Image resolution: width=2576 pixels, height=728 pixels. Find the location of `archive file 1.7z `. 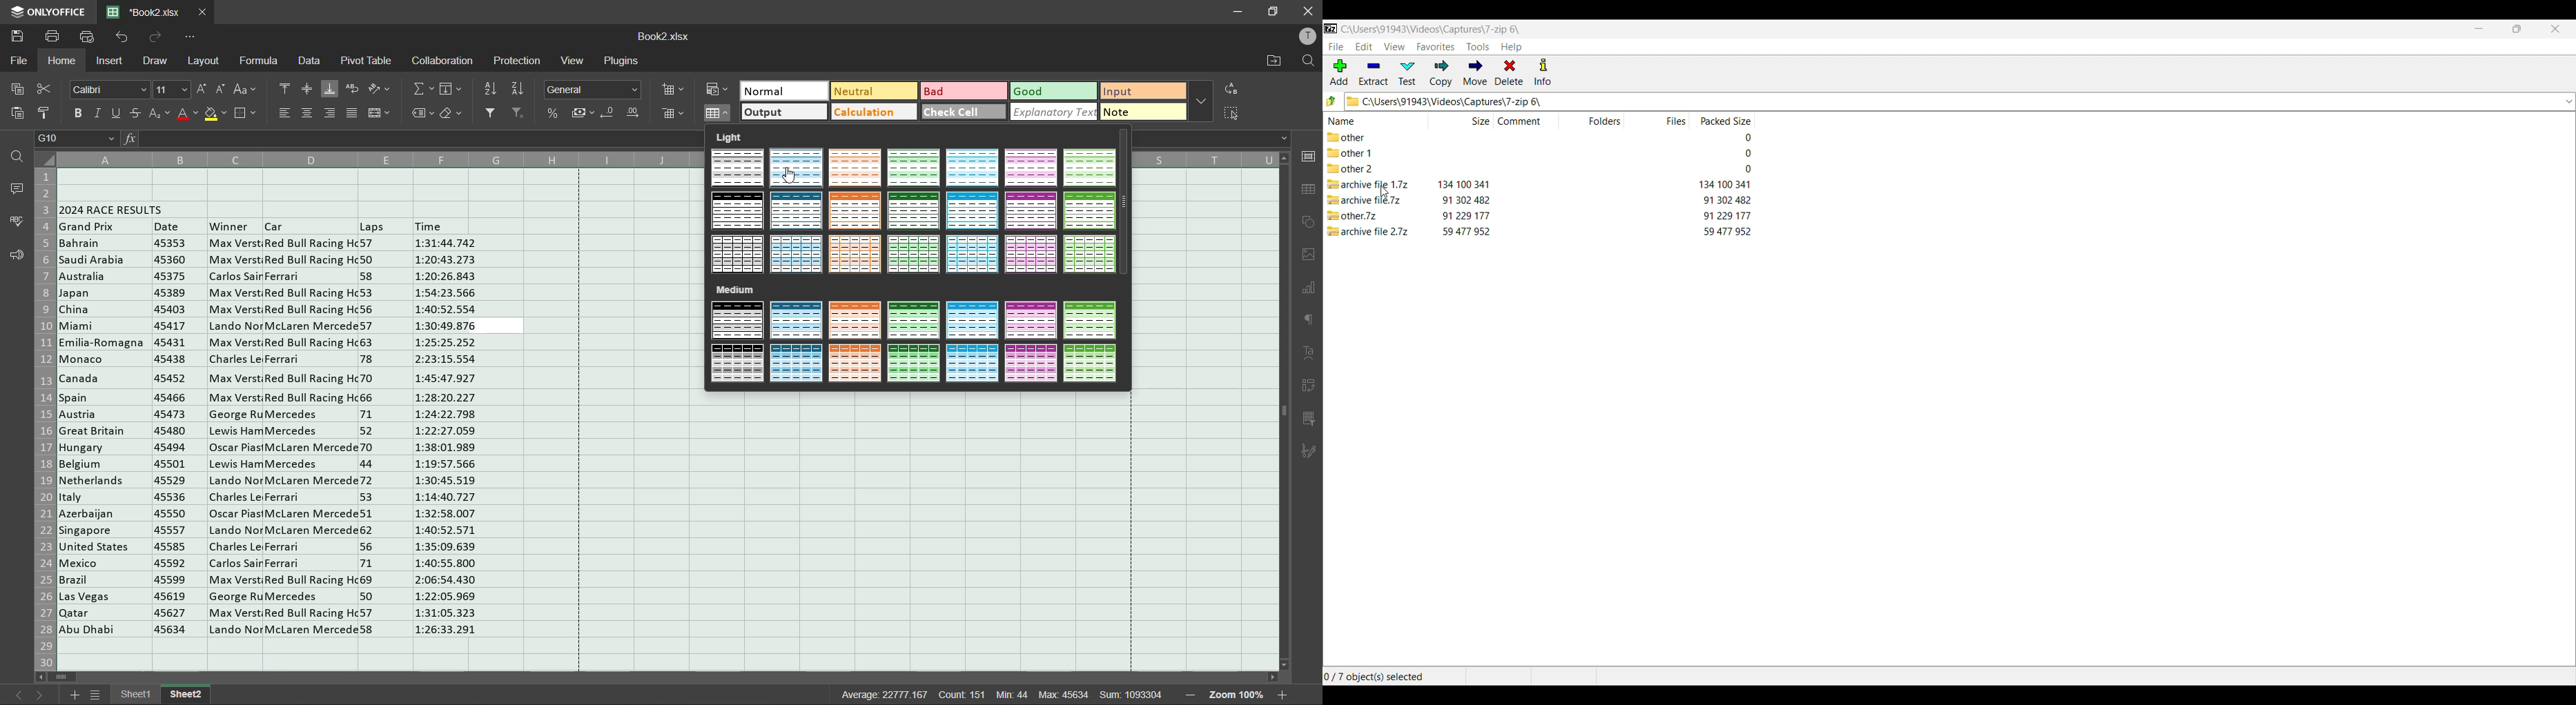

archive file 1.7z  is located at coordinates (1368, 185).